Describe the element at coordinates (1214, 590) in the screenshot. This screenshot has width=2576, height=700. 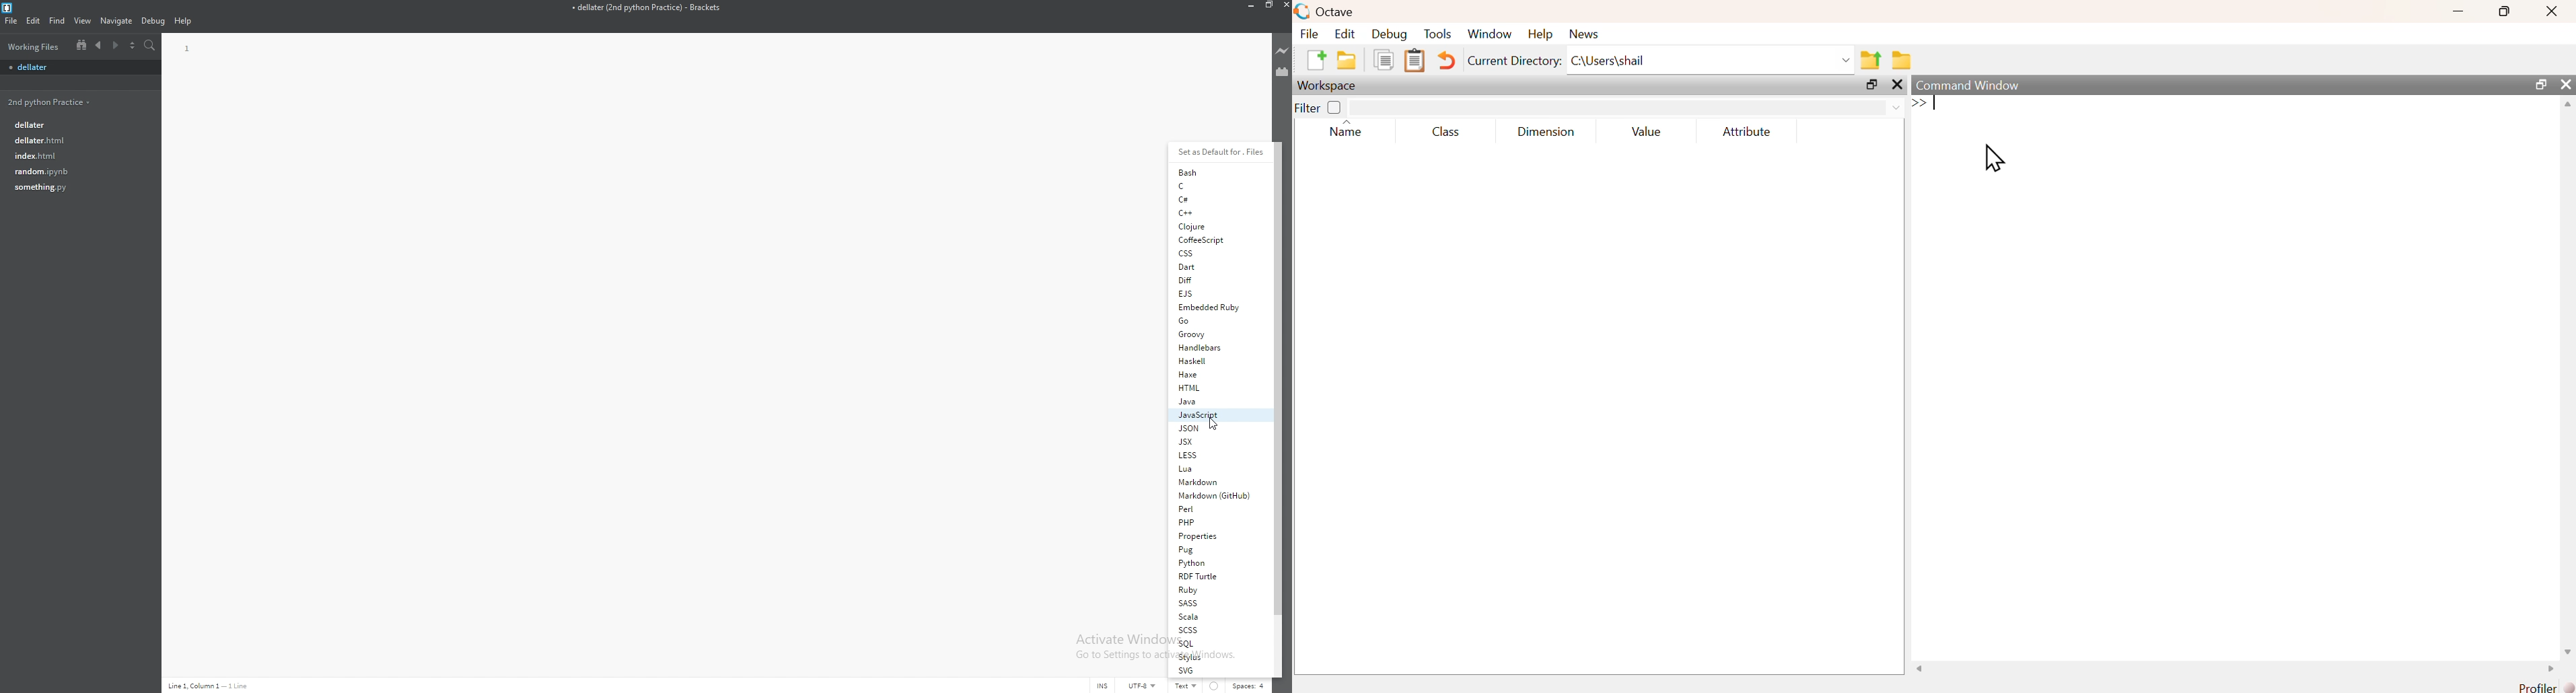
I see `ruby` at that location.